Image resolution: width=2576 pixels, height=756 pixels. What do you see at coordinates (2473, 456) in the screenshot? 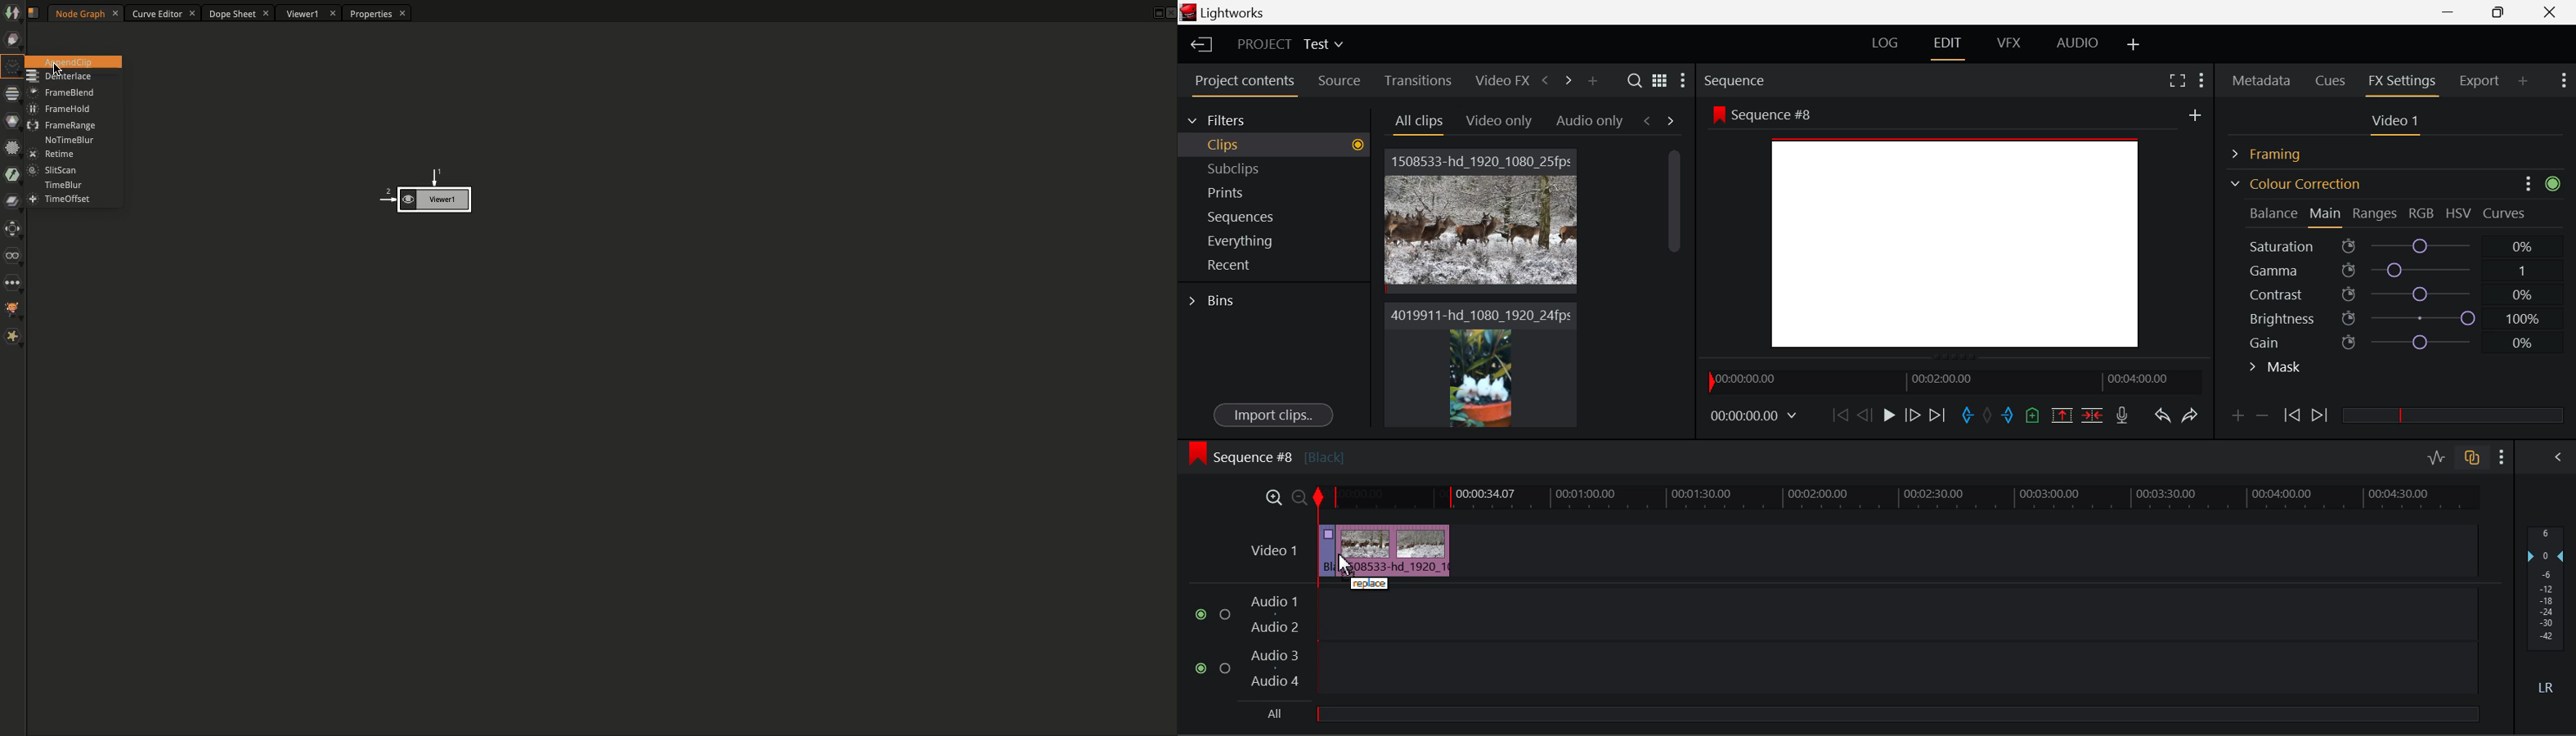
I see `Toggle audio track sync` at bounding box center [2473, 456].